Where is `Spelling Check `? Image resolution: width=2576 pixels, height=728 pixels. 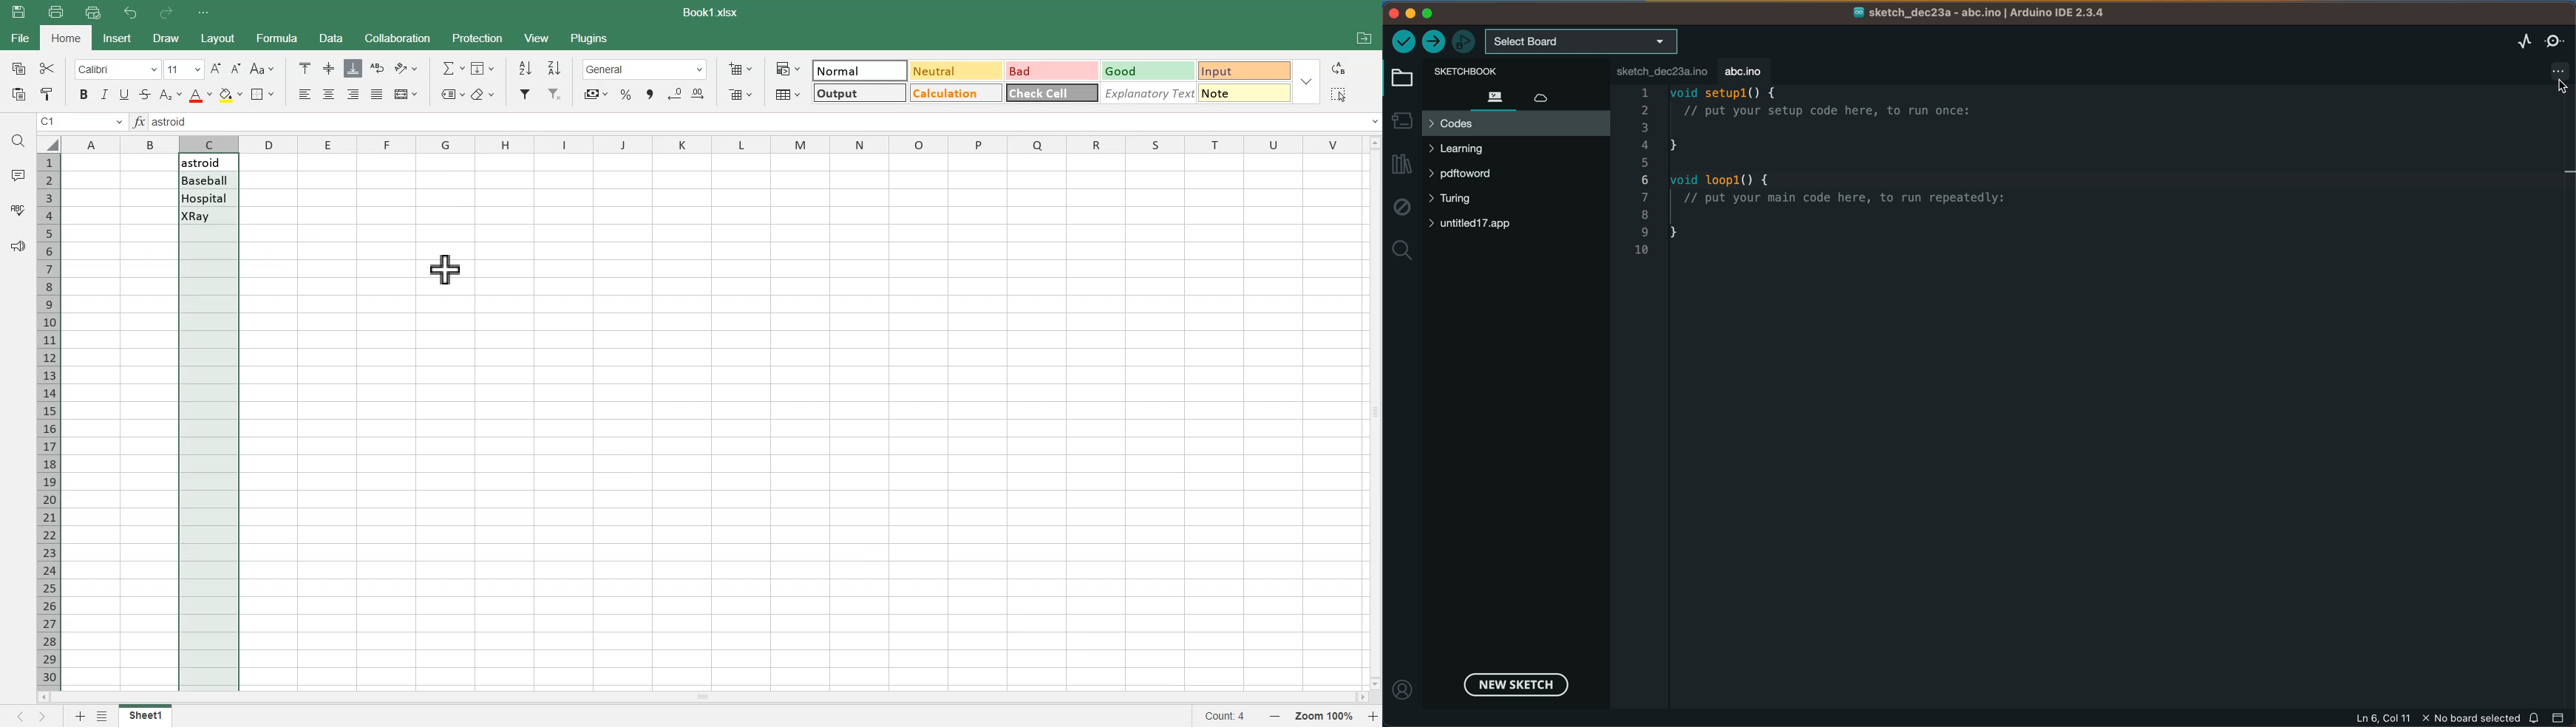
Spelling Check  is located at coordinates (18, 208).